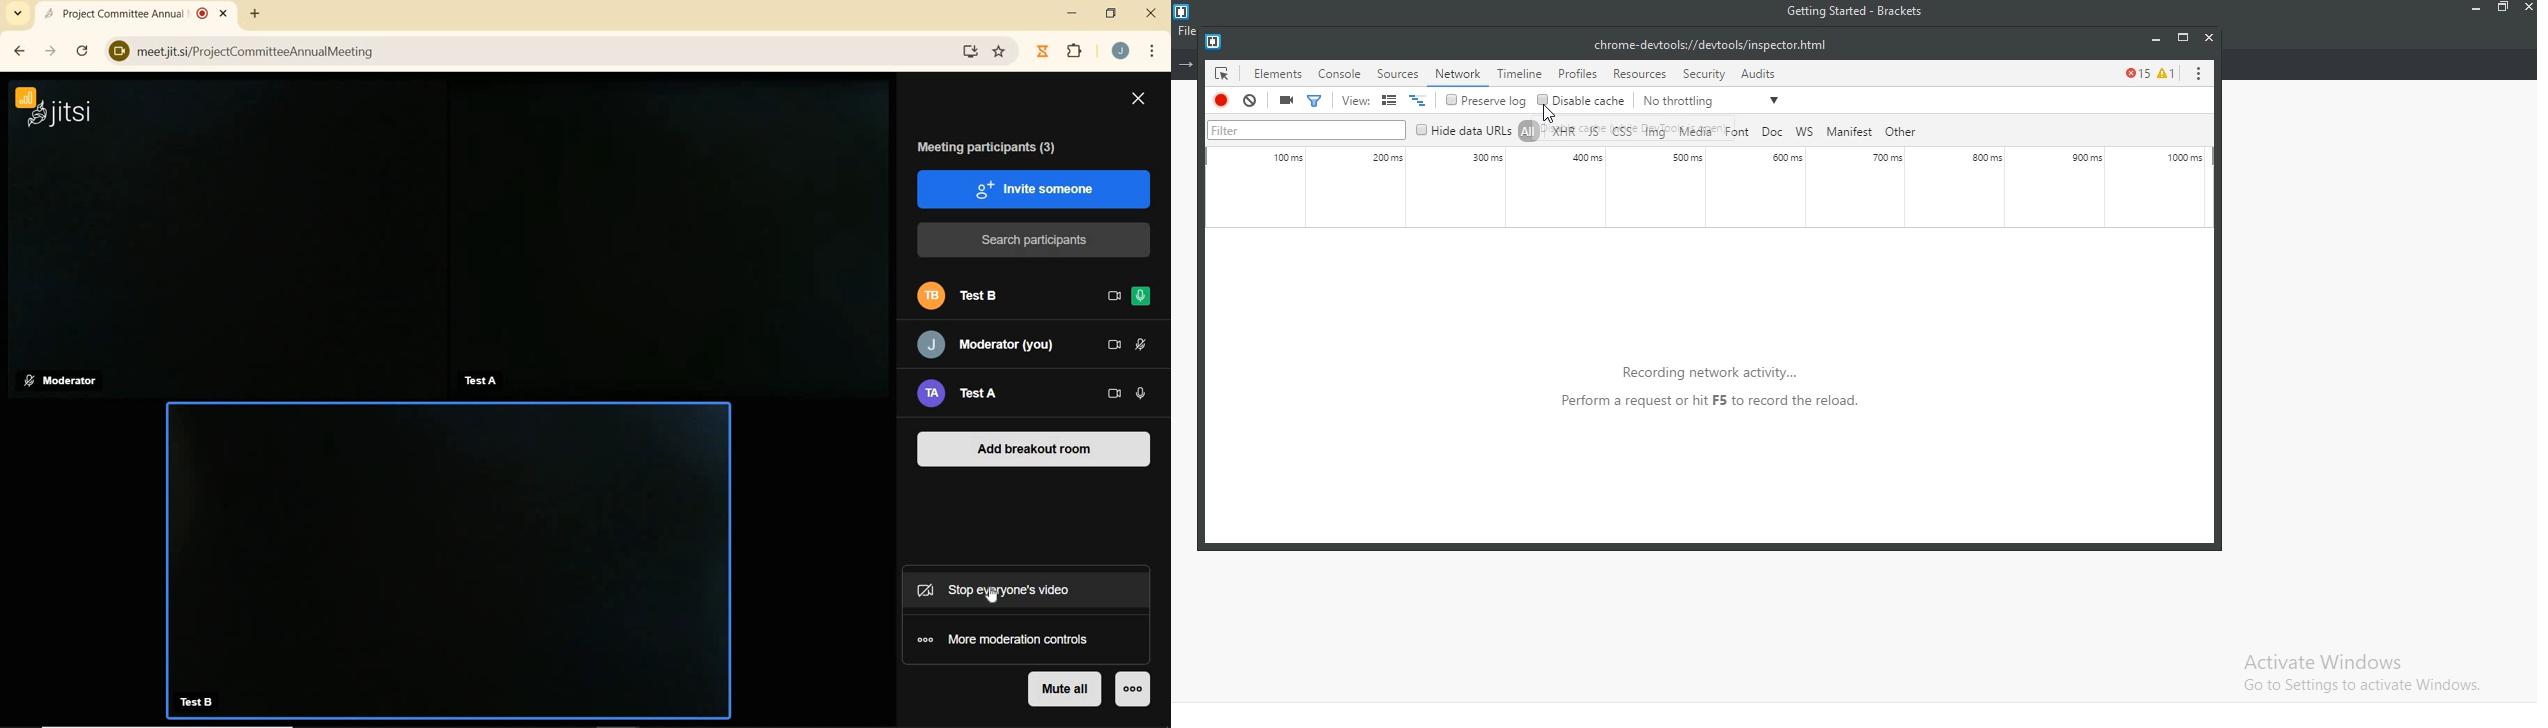 The height and width of the screenshot is (728, 2548). What do you see at coordinates (1153, 13) in the screenshot?
I see `CLOSE` at bounding box center [1153, 13].